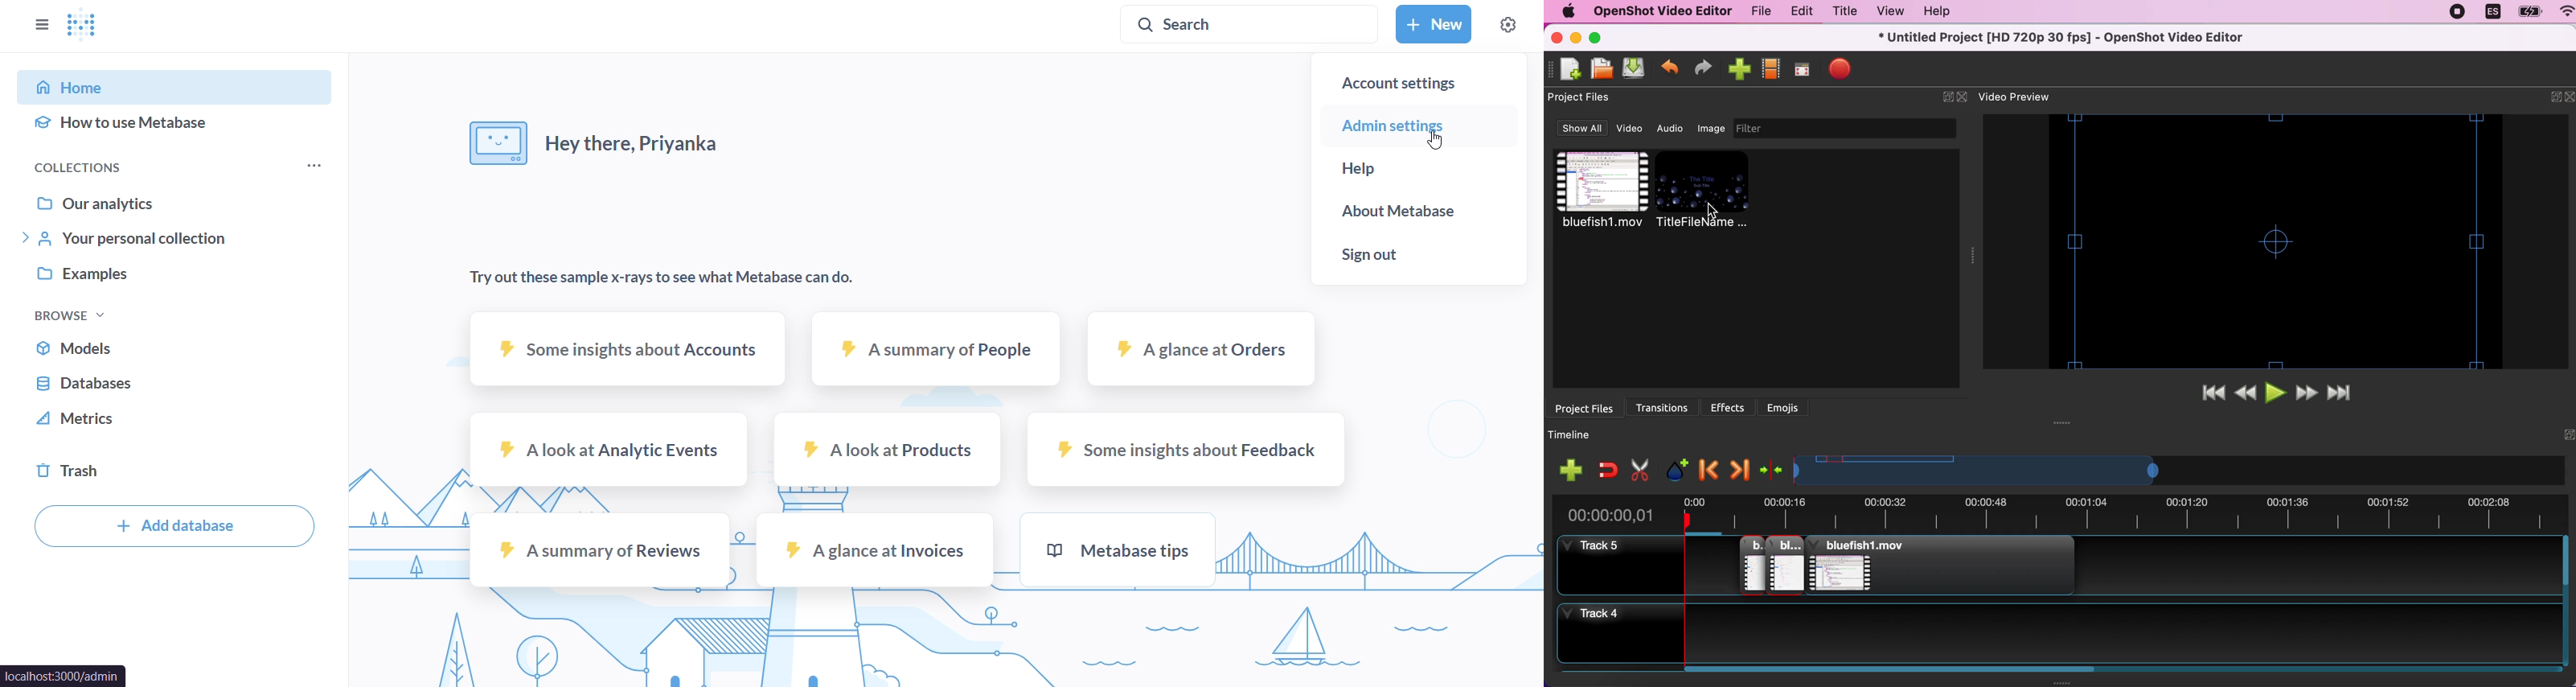 This screenshot has height=700, width=2576. I want to click on a look at analytic events, so click(609, 450).